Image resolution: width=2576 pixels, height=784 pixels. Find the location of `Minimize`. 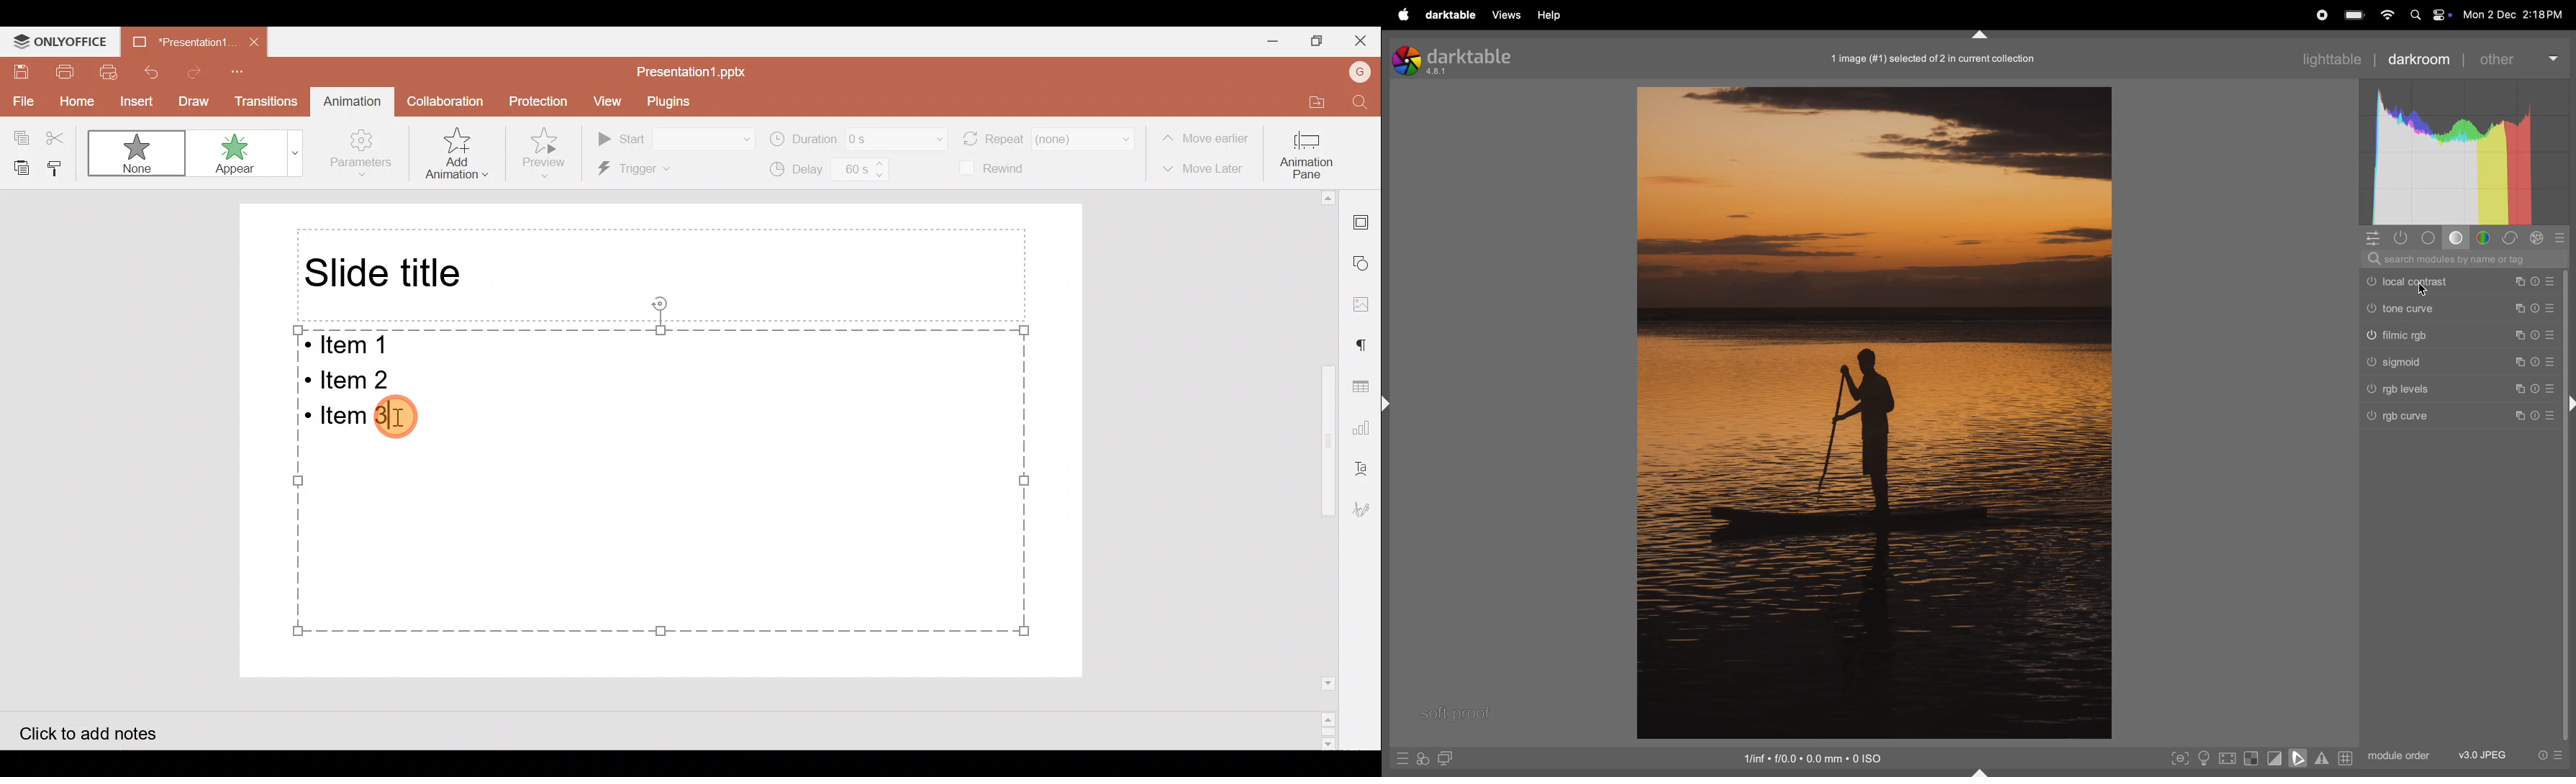

Minimize is located at coordinates (1261, 40).